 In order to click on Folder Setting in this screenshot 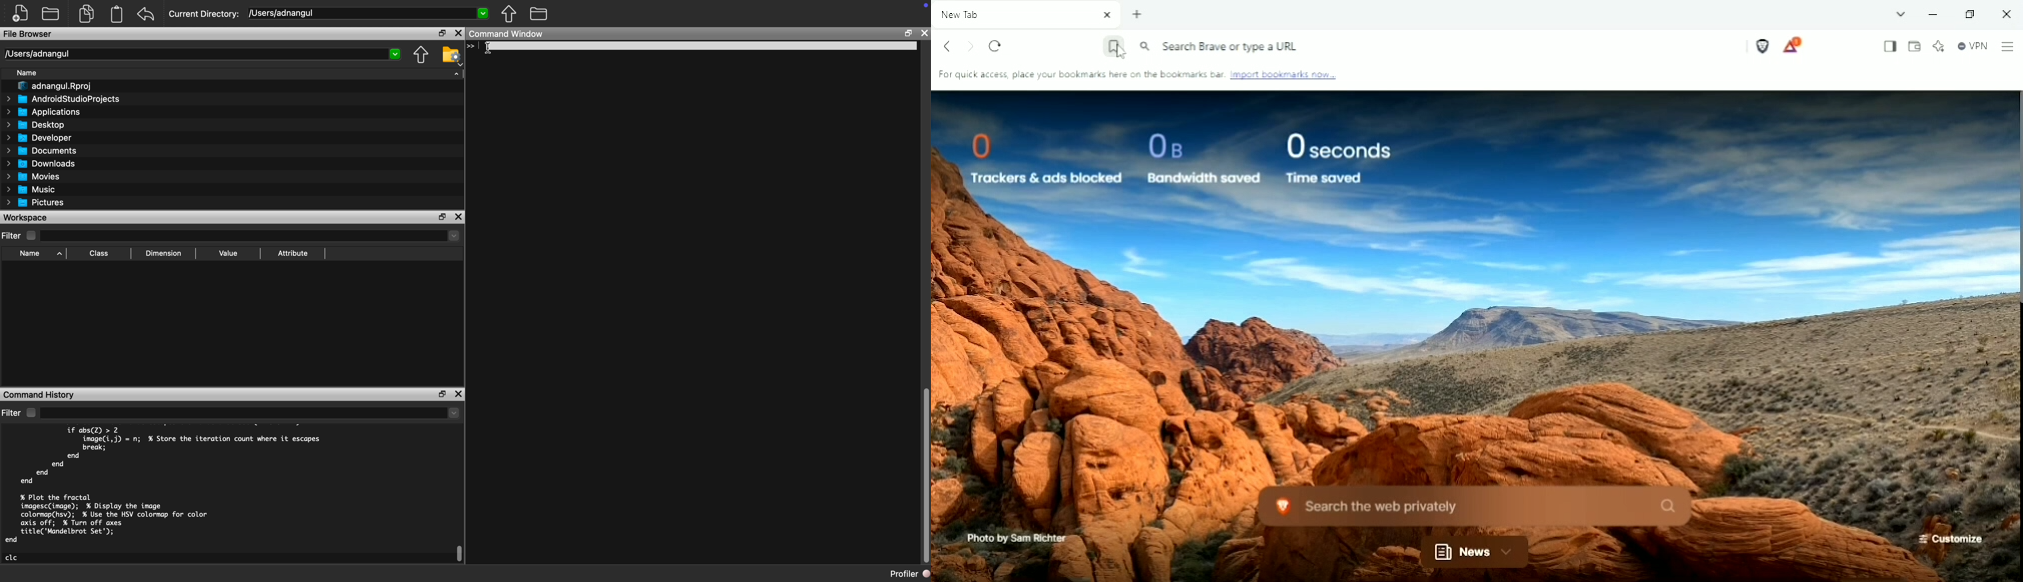, I will do `click(450, 56)`.